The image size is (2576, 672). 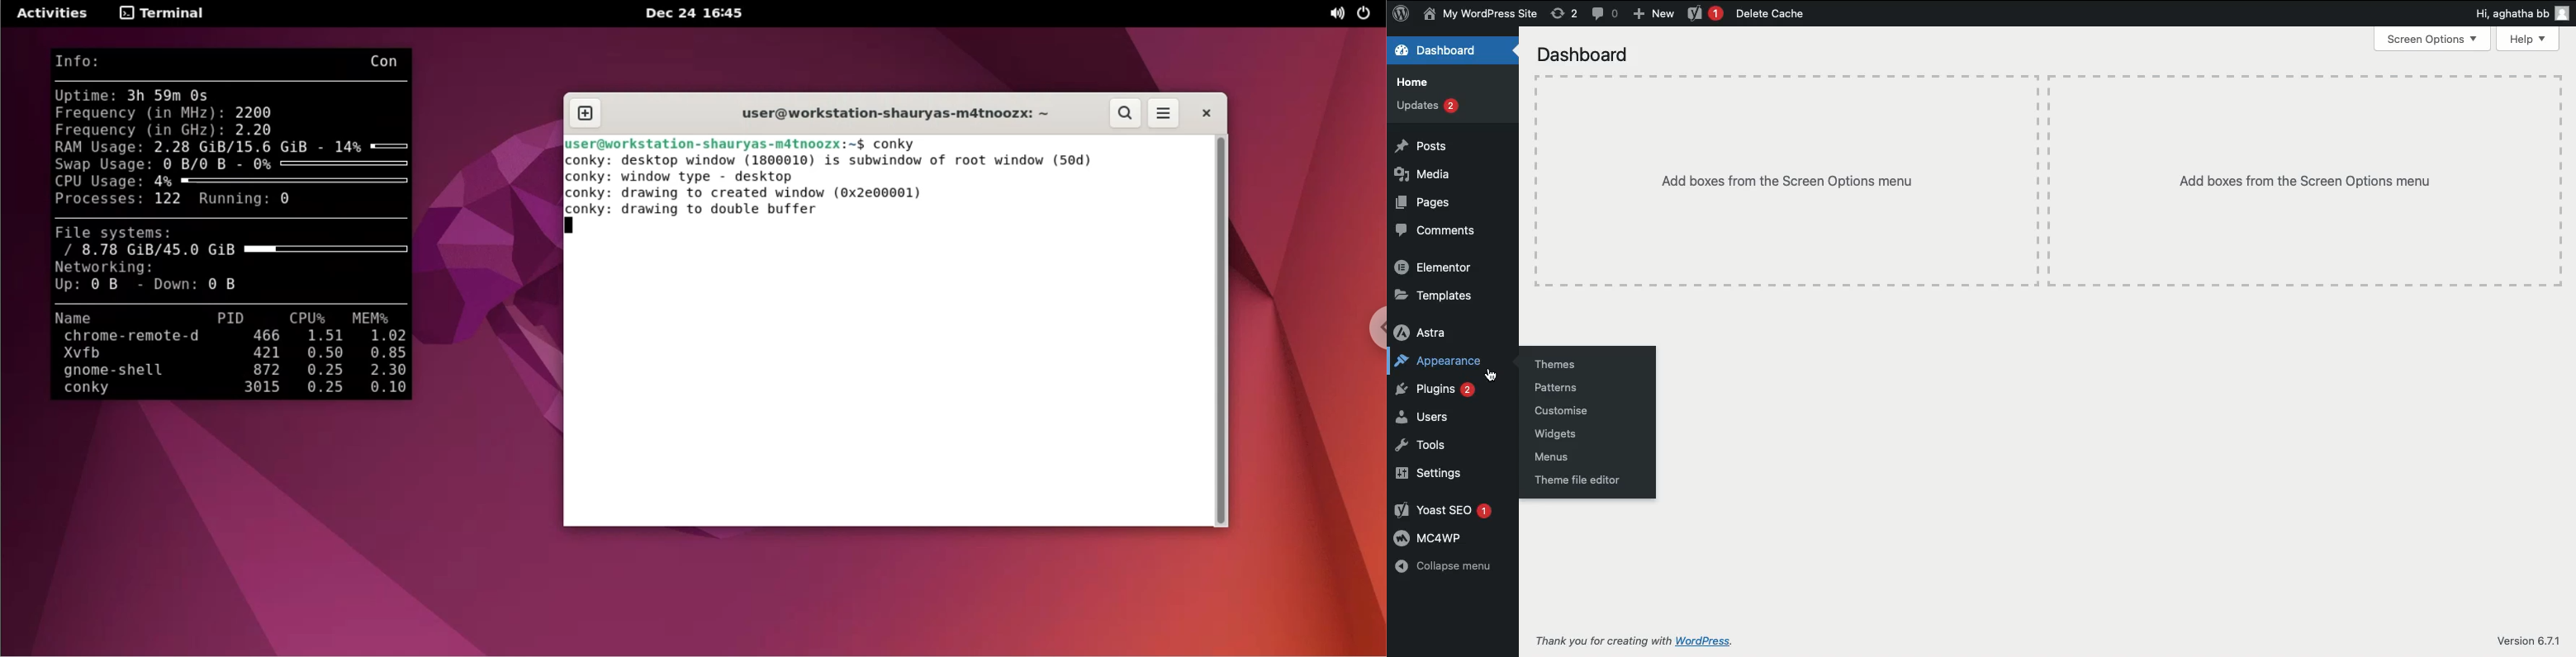 What do you see at coordinates (1573, 411) in the screenshot?
I see `Customise` at bounding box center [1573, 411].